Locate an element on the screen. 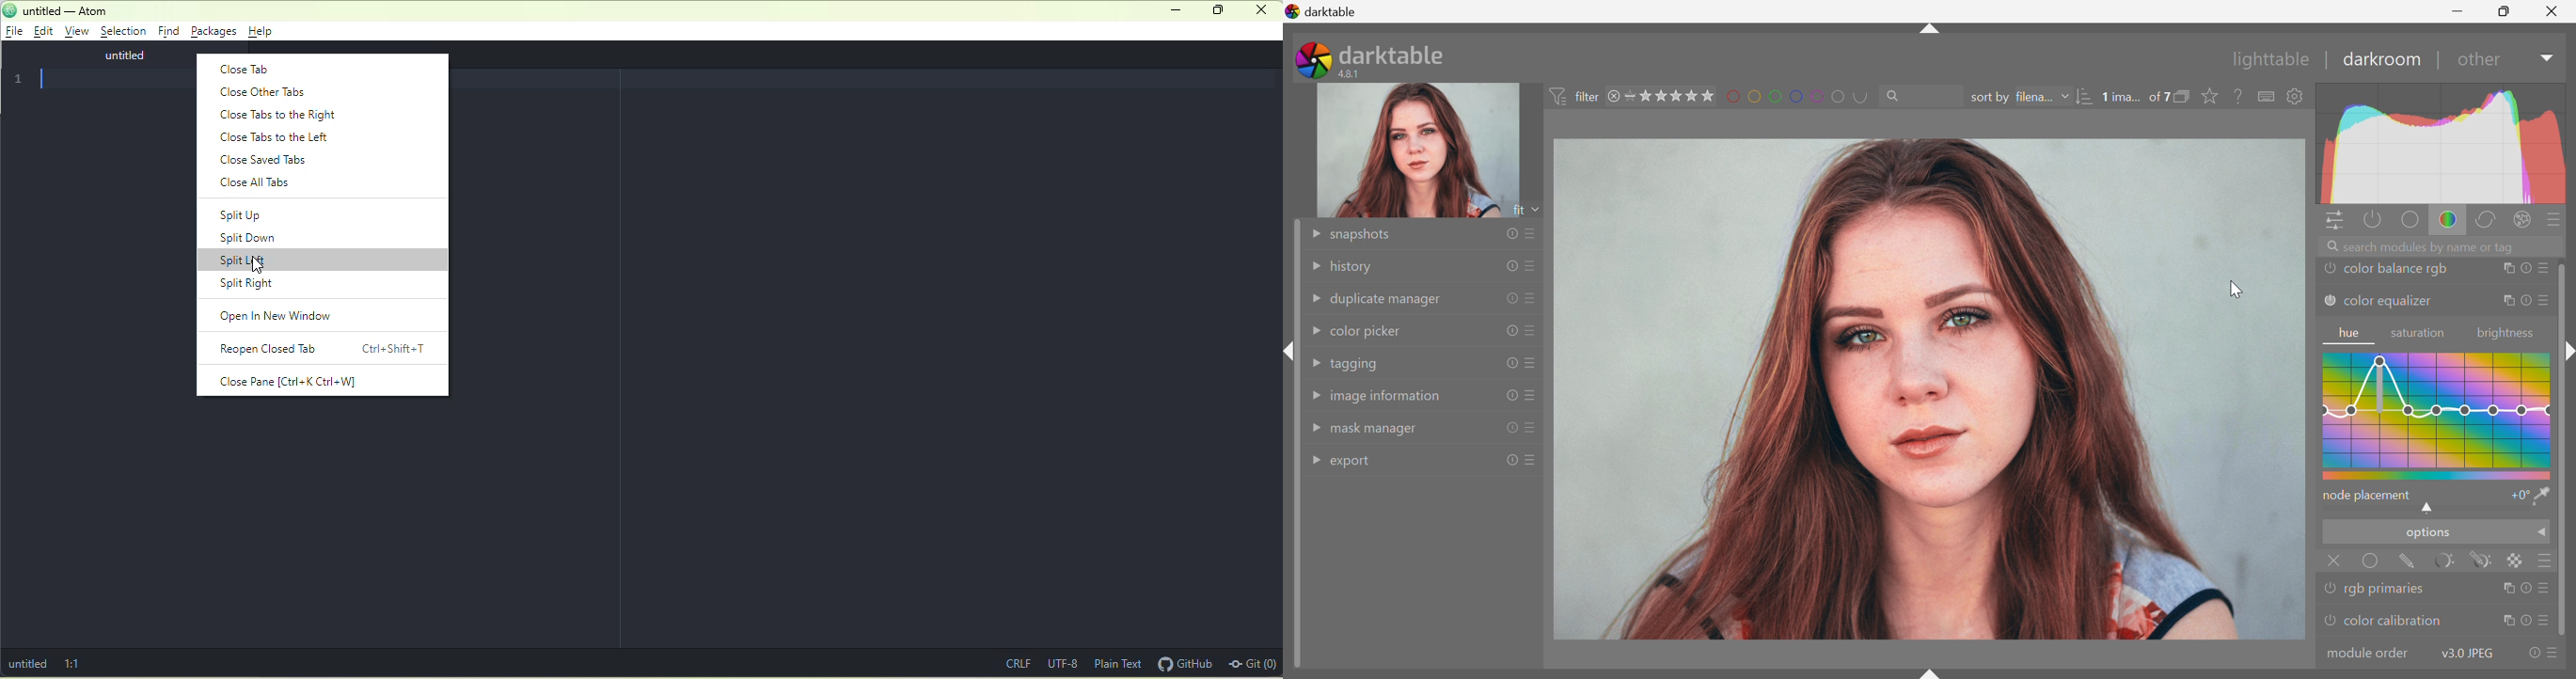 The width and height of the screenshot is (2576, 700). presets is located at coordinates (2555, 219).